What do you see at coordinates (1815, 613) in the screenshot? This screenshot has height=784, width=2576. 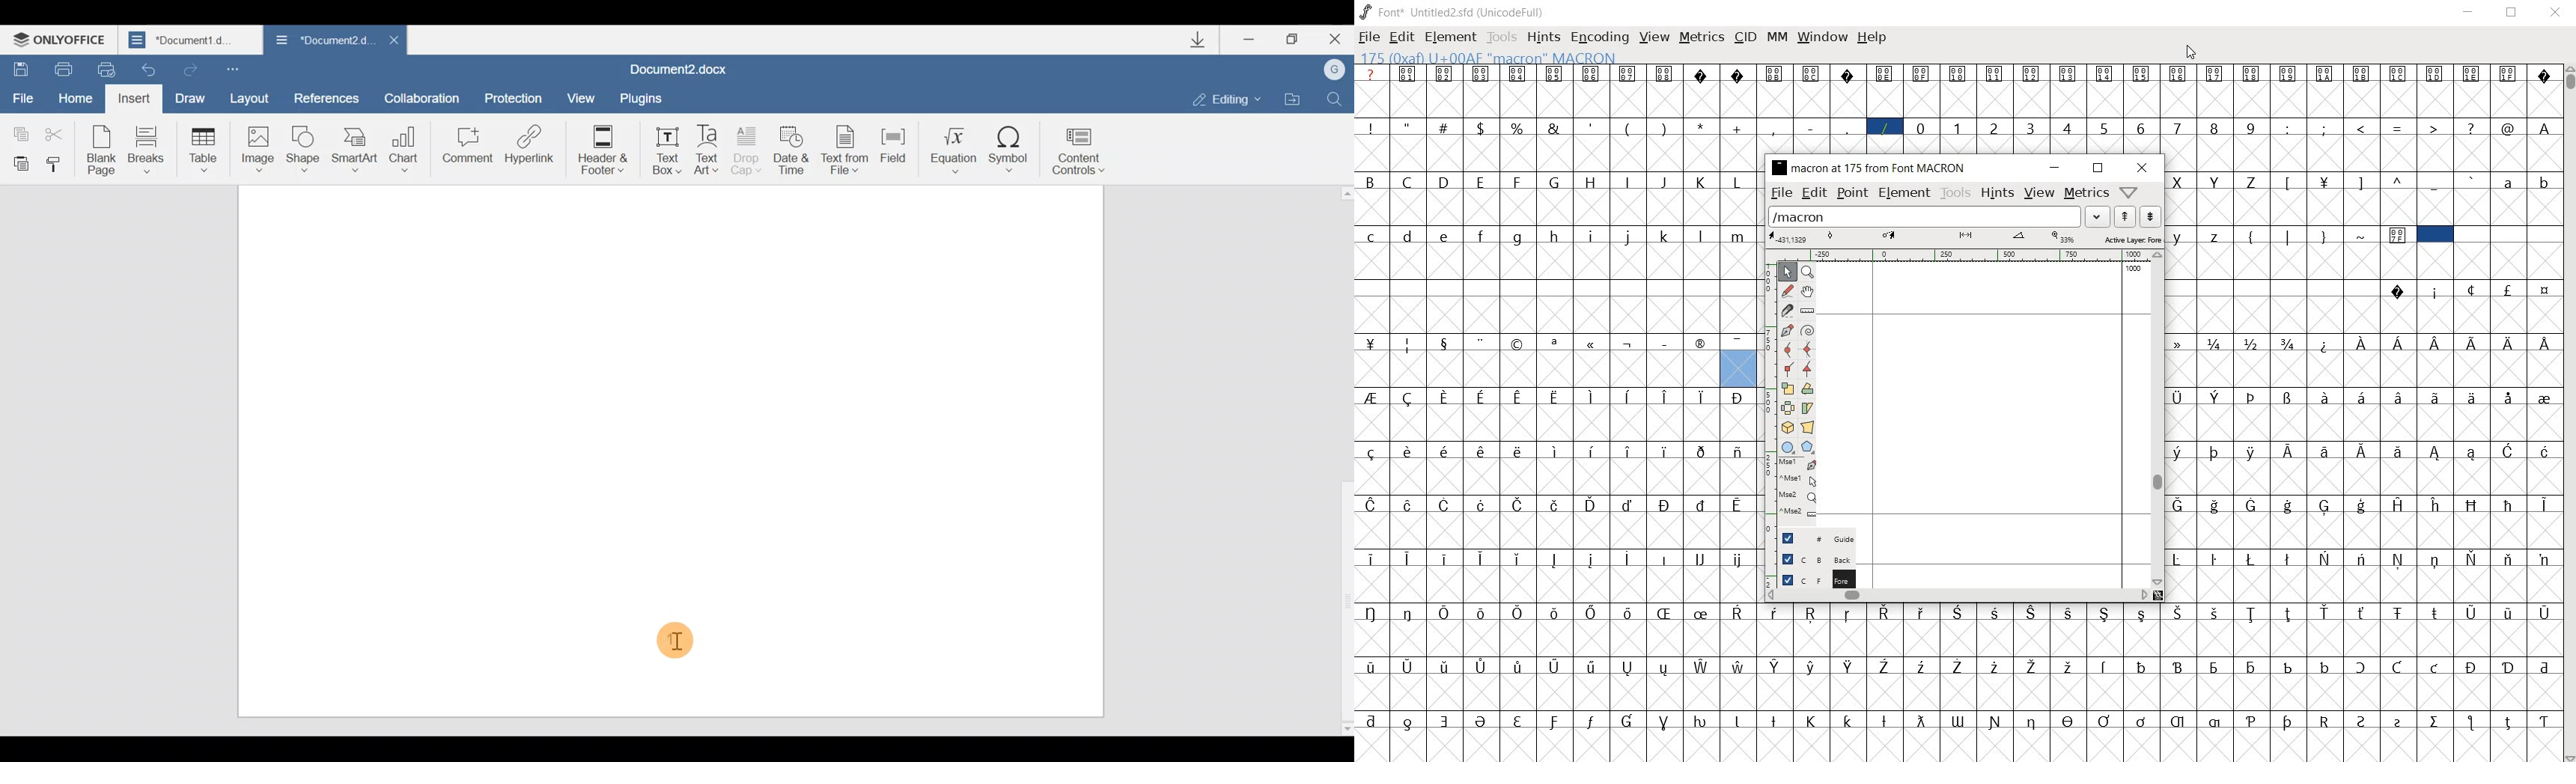 I see `Symbol` at bounding box center [1815, 613].